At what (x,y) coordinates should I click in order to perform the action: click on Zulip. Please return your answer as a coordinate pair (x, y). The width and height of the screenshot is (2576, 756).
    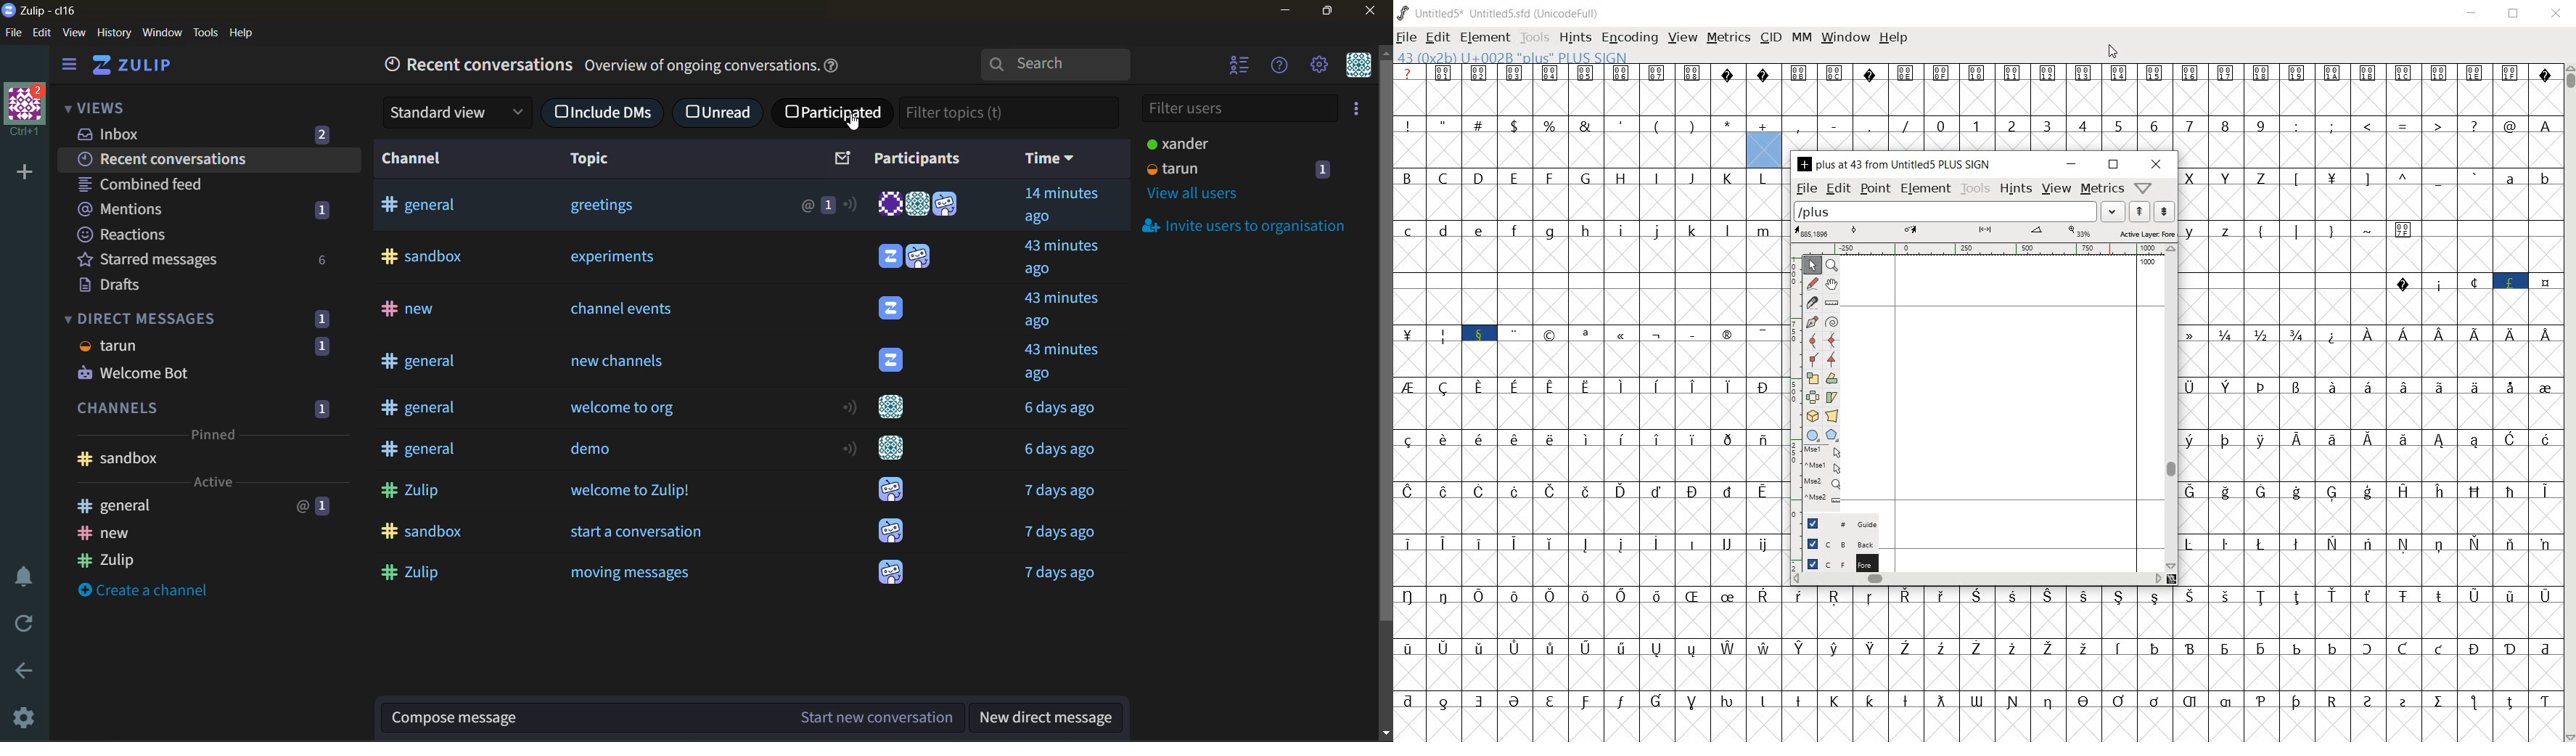
    Looking at the image, I should click on (412, 571).